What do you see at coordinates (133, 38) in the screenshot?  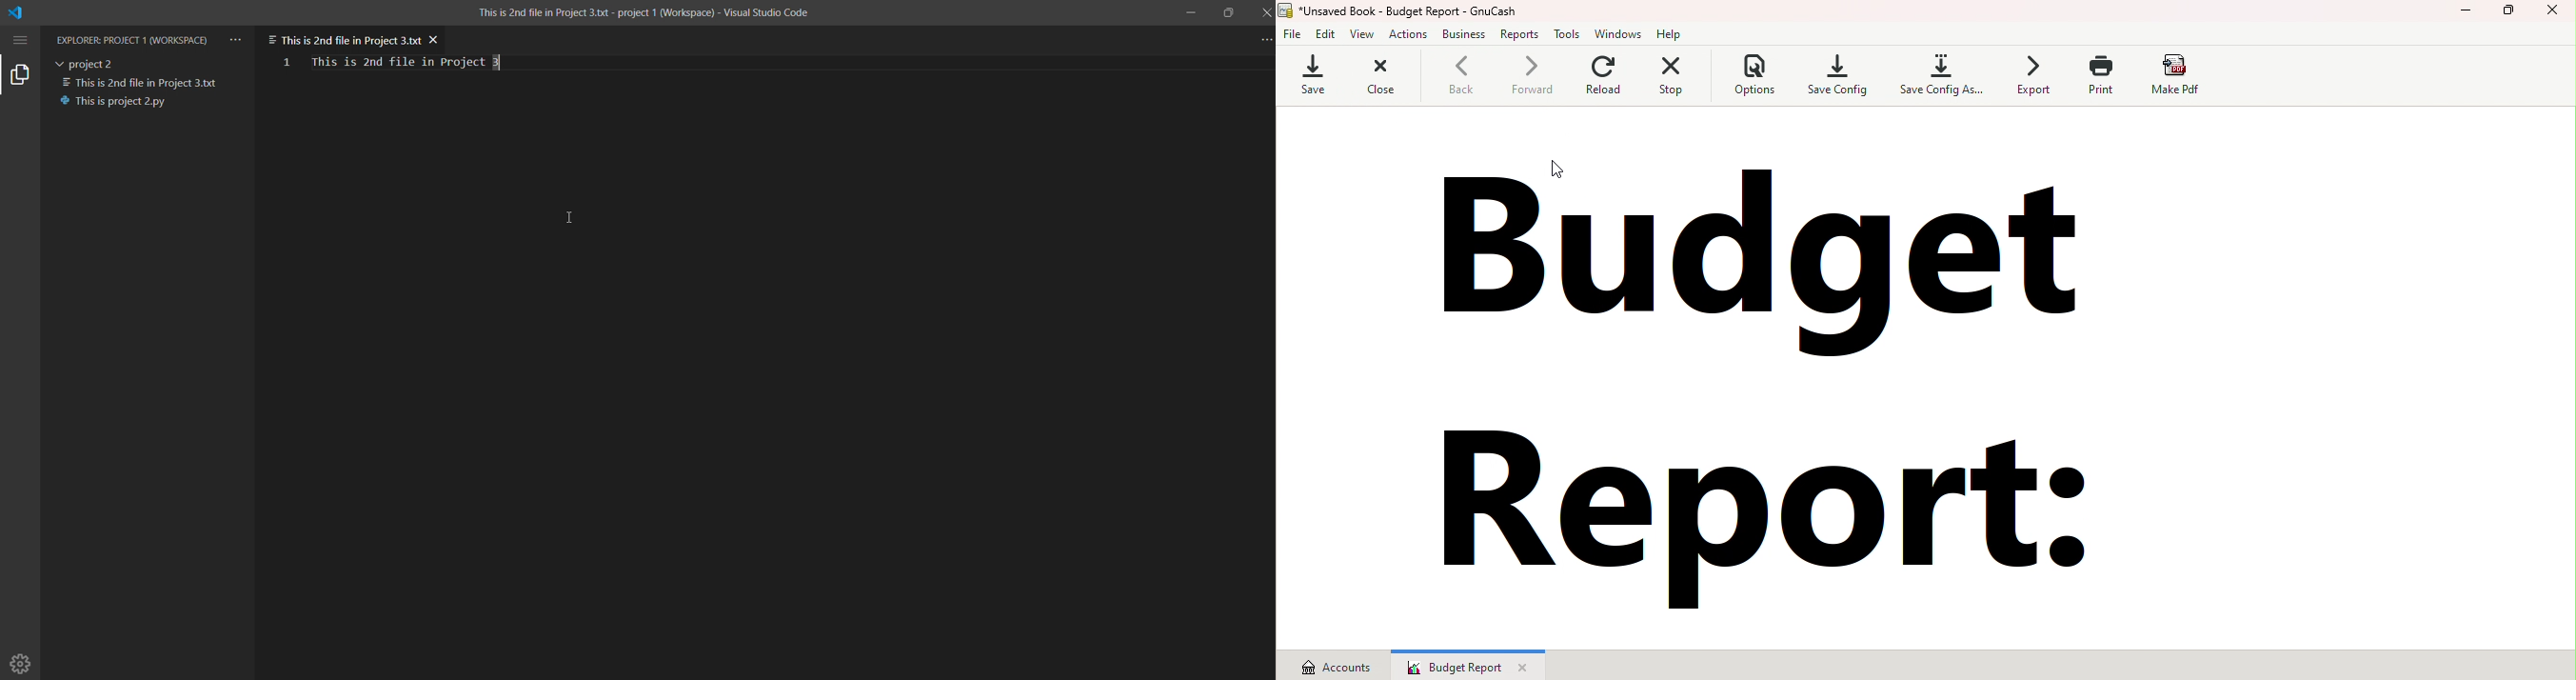 I see `explorer workspace` at bounding box center [133, 38].